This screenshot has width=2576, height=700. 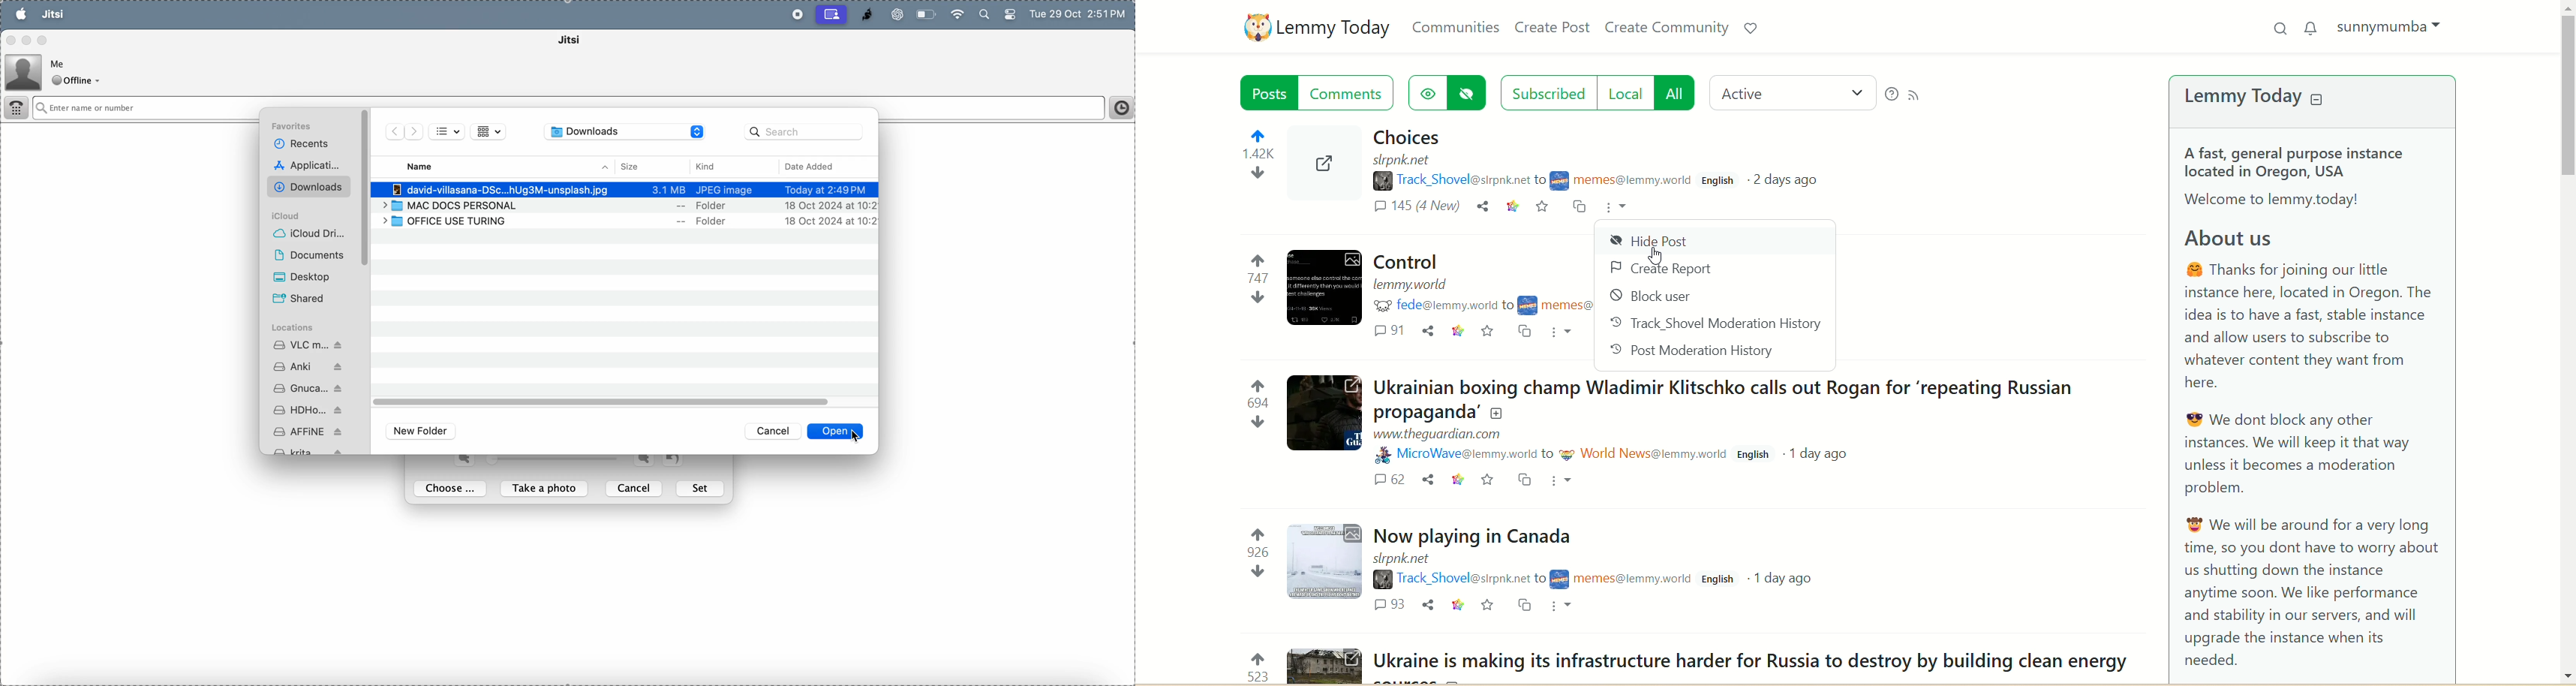 I want to click on favorite, so click(x=1489, y=331).